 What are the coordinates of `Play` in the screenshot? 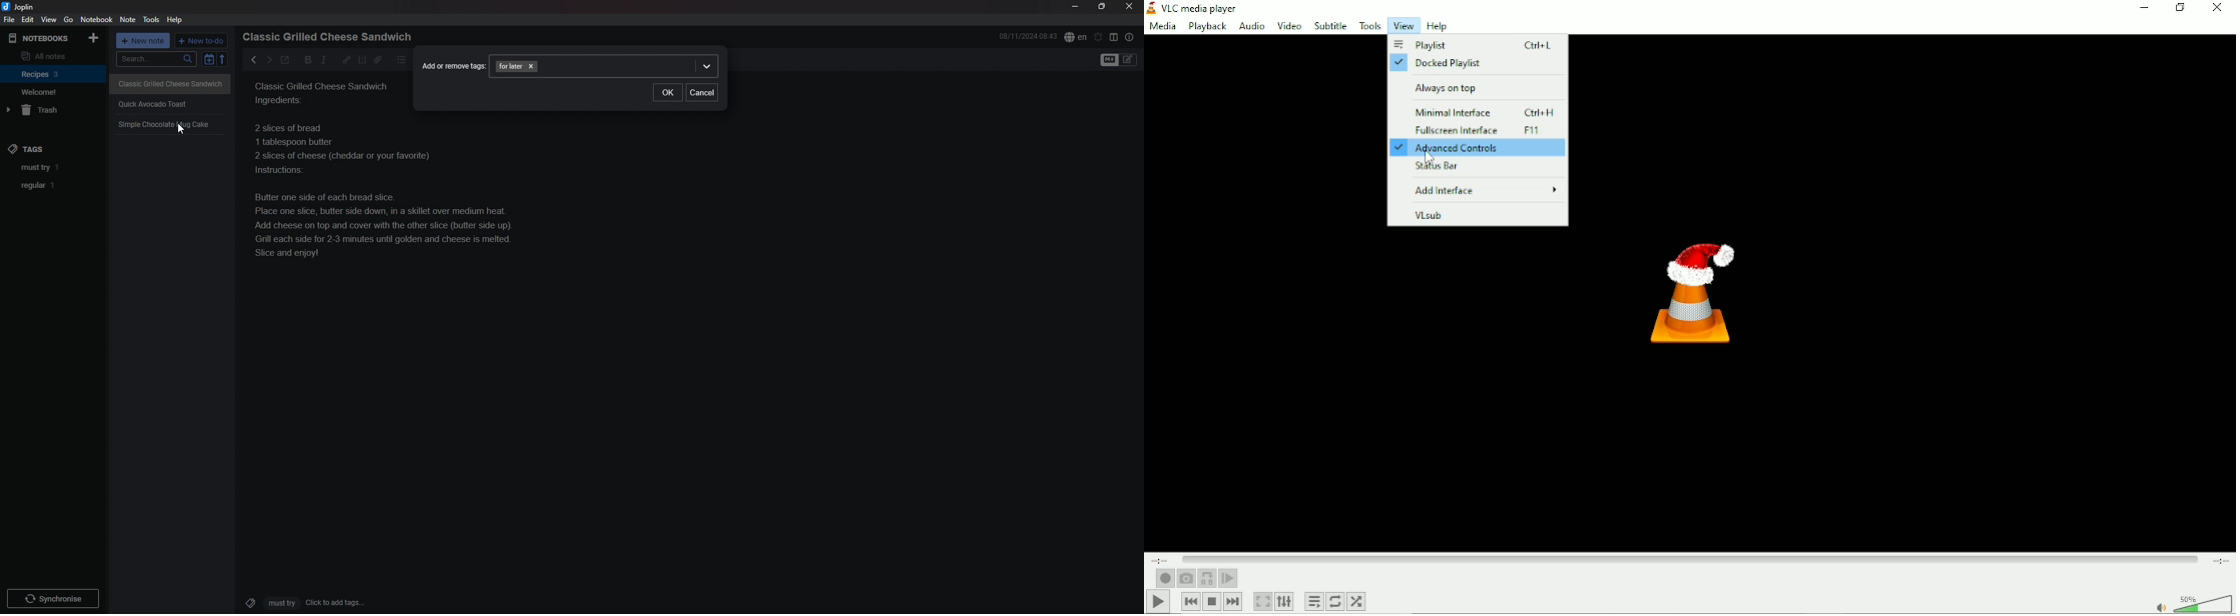 It's located at (1156, 602).